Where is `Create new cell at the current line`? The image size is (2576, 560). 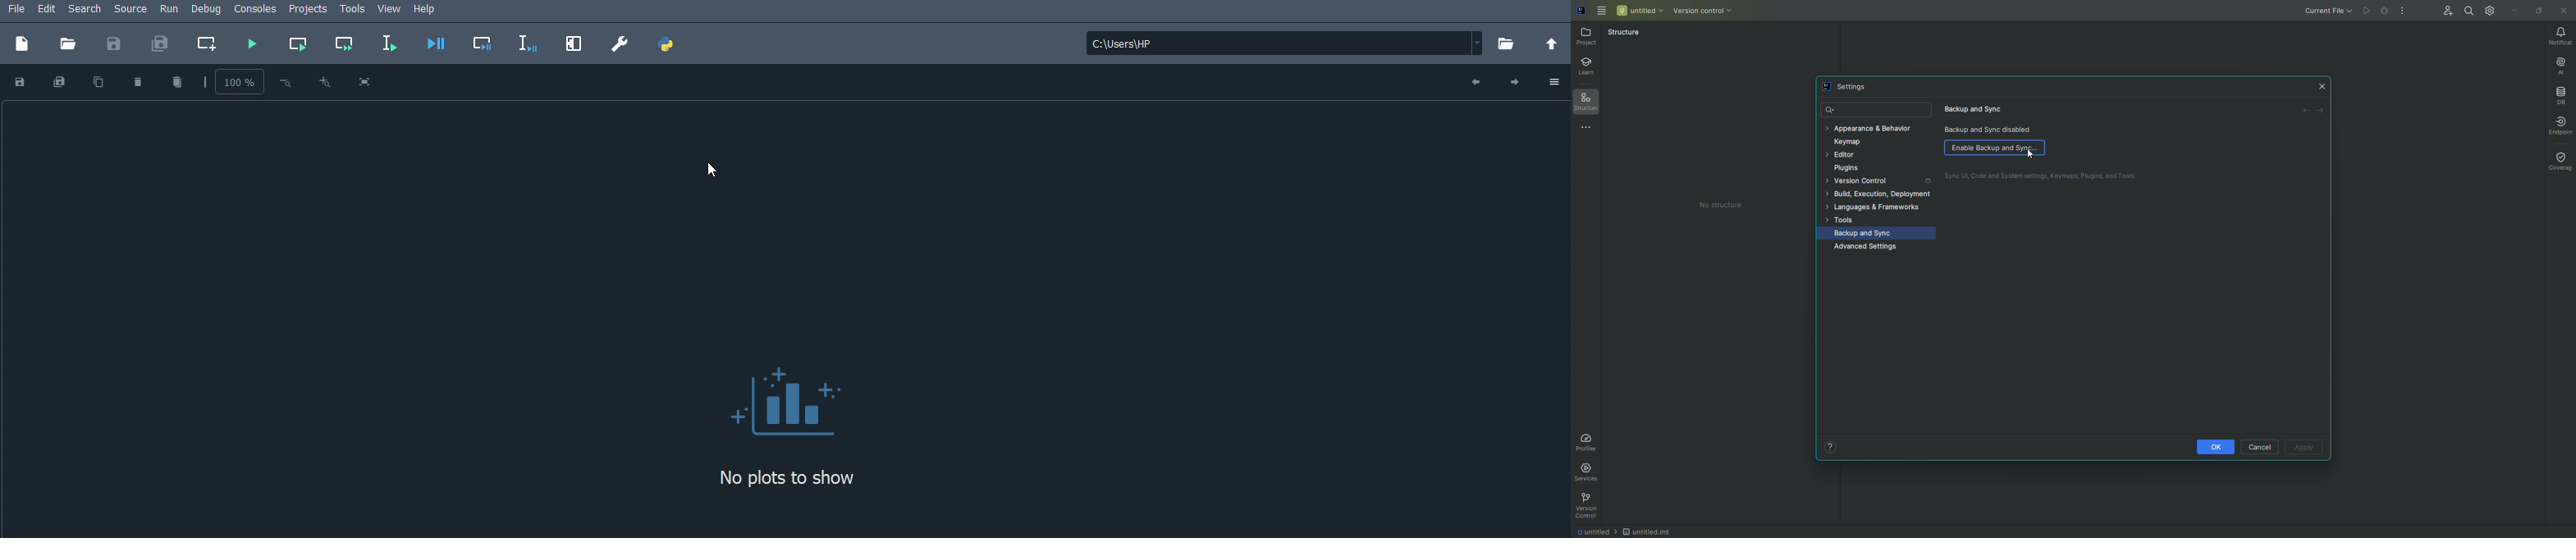 Create new cell at the current line is located at coordinates (211, 43).